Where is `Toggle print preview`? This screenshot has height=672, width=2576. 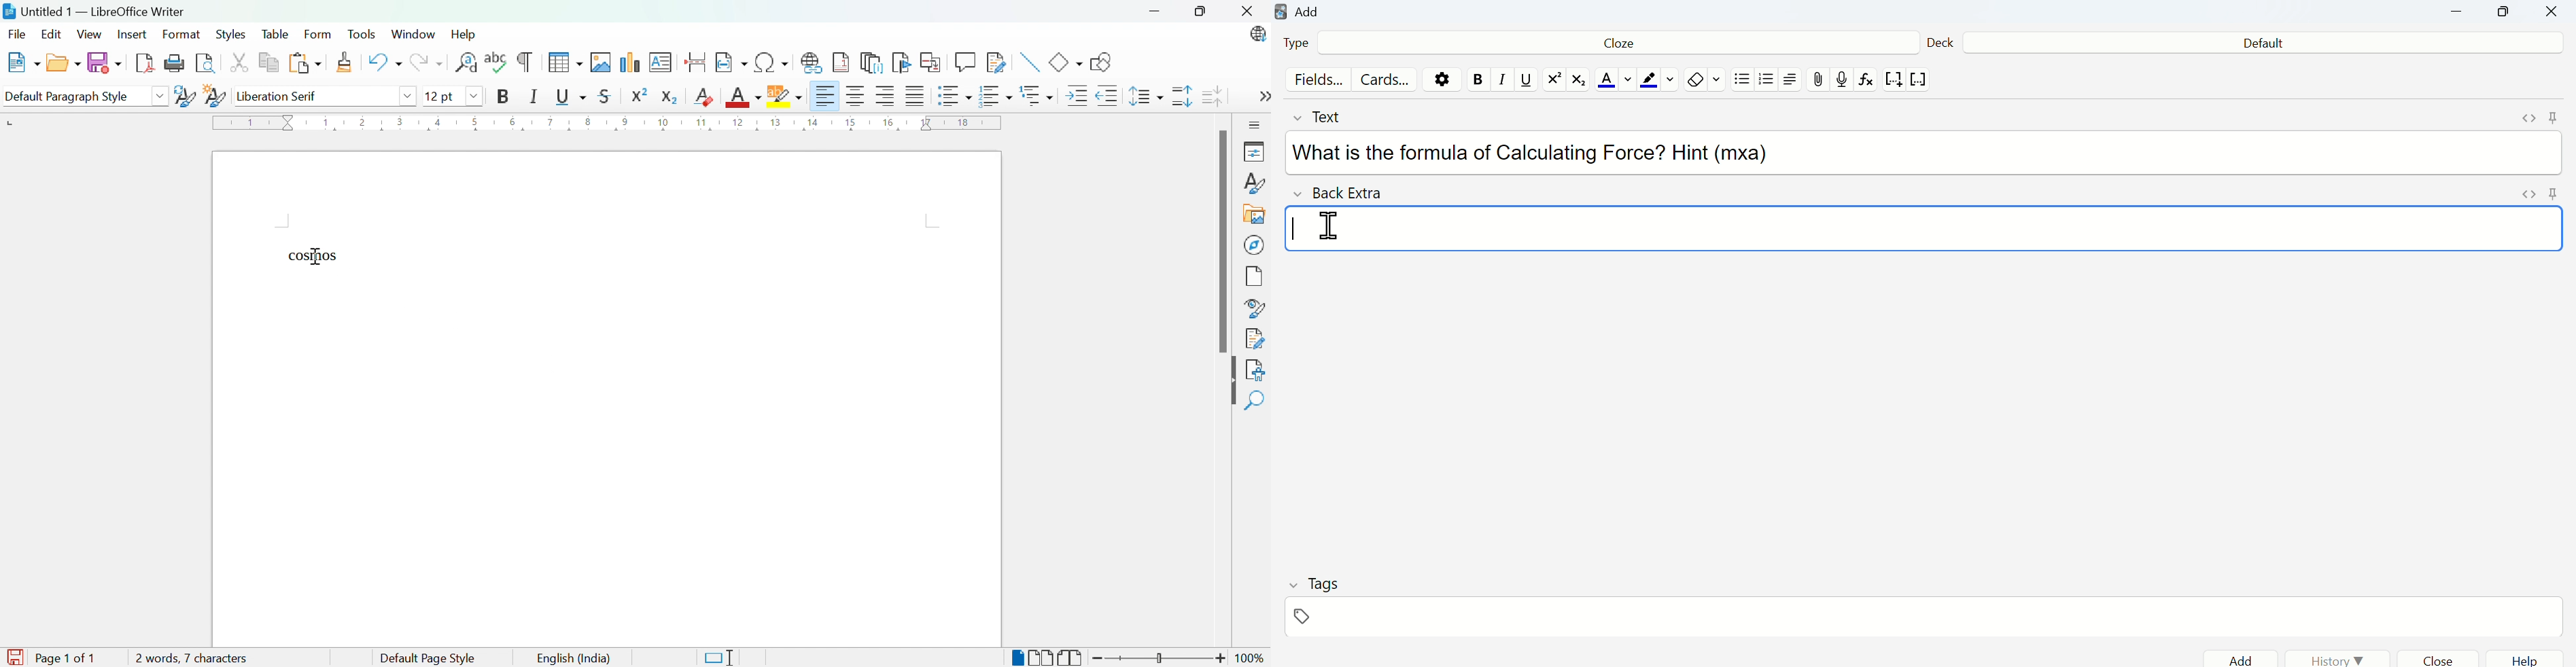
Toggle print preview is located at coordinates (206, 64).